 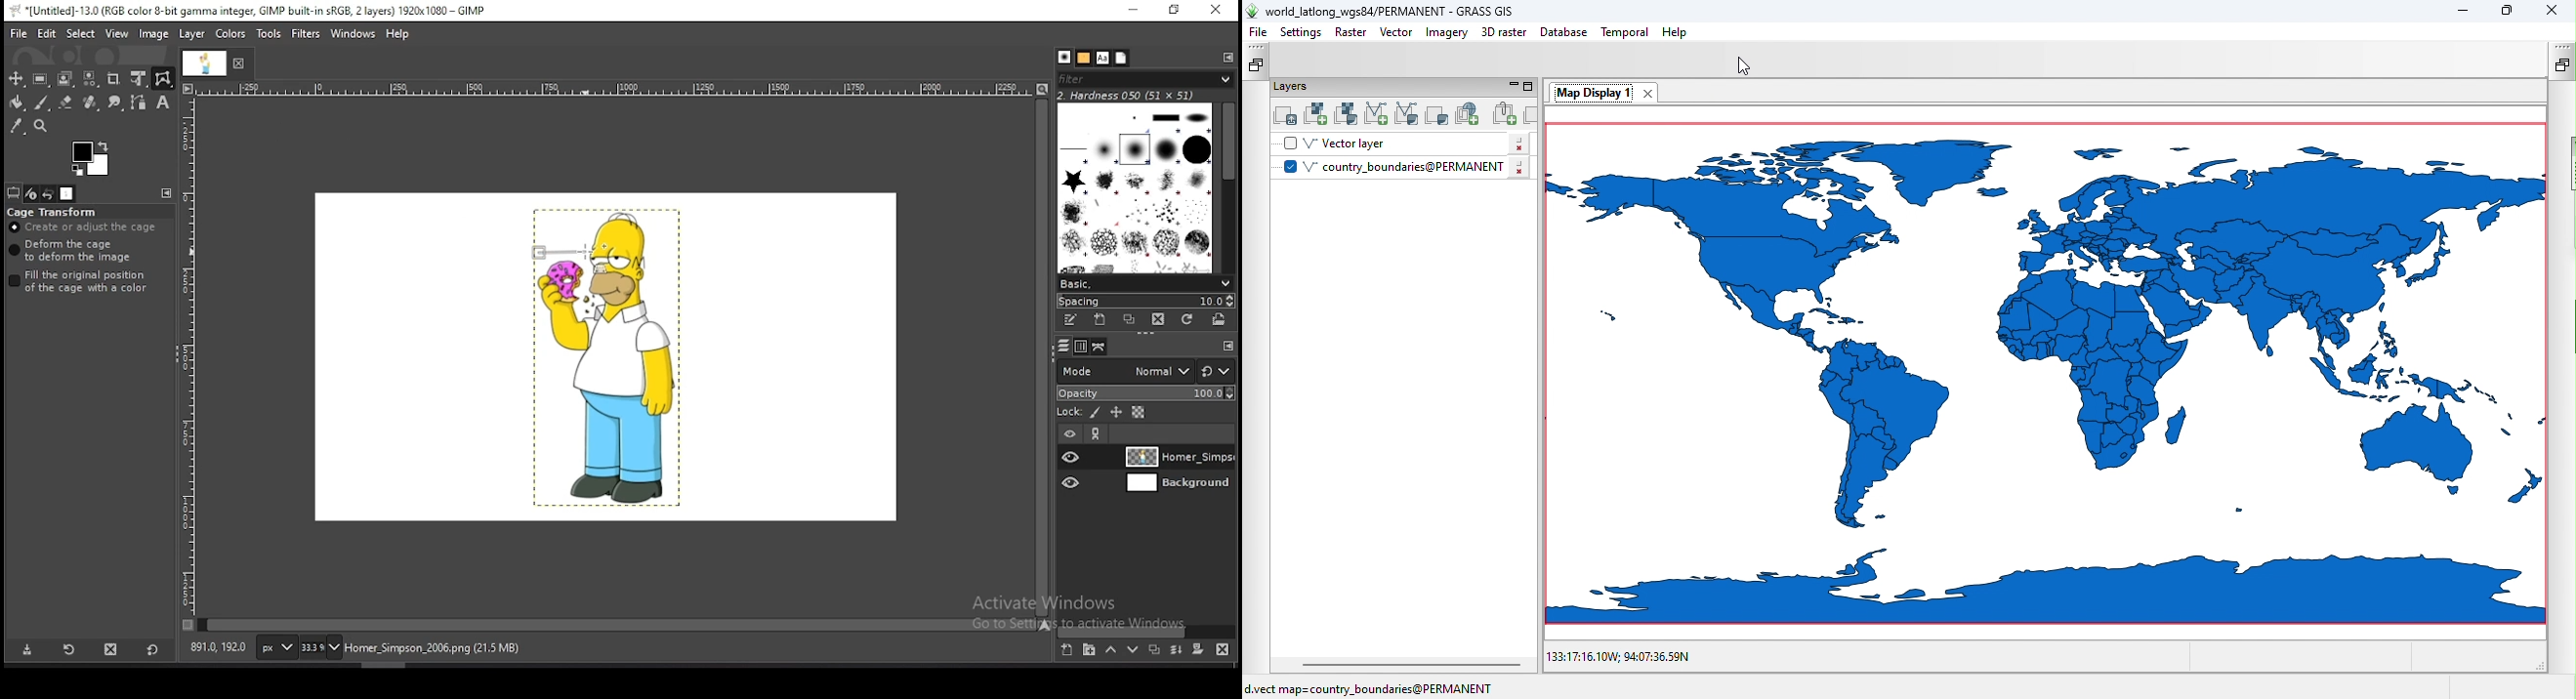 I want to click on foreground select tool, so click(x=65, y=79).